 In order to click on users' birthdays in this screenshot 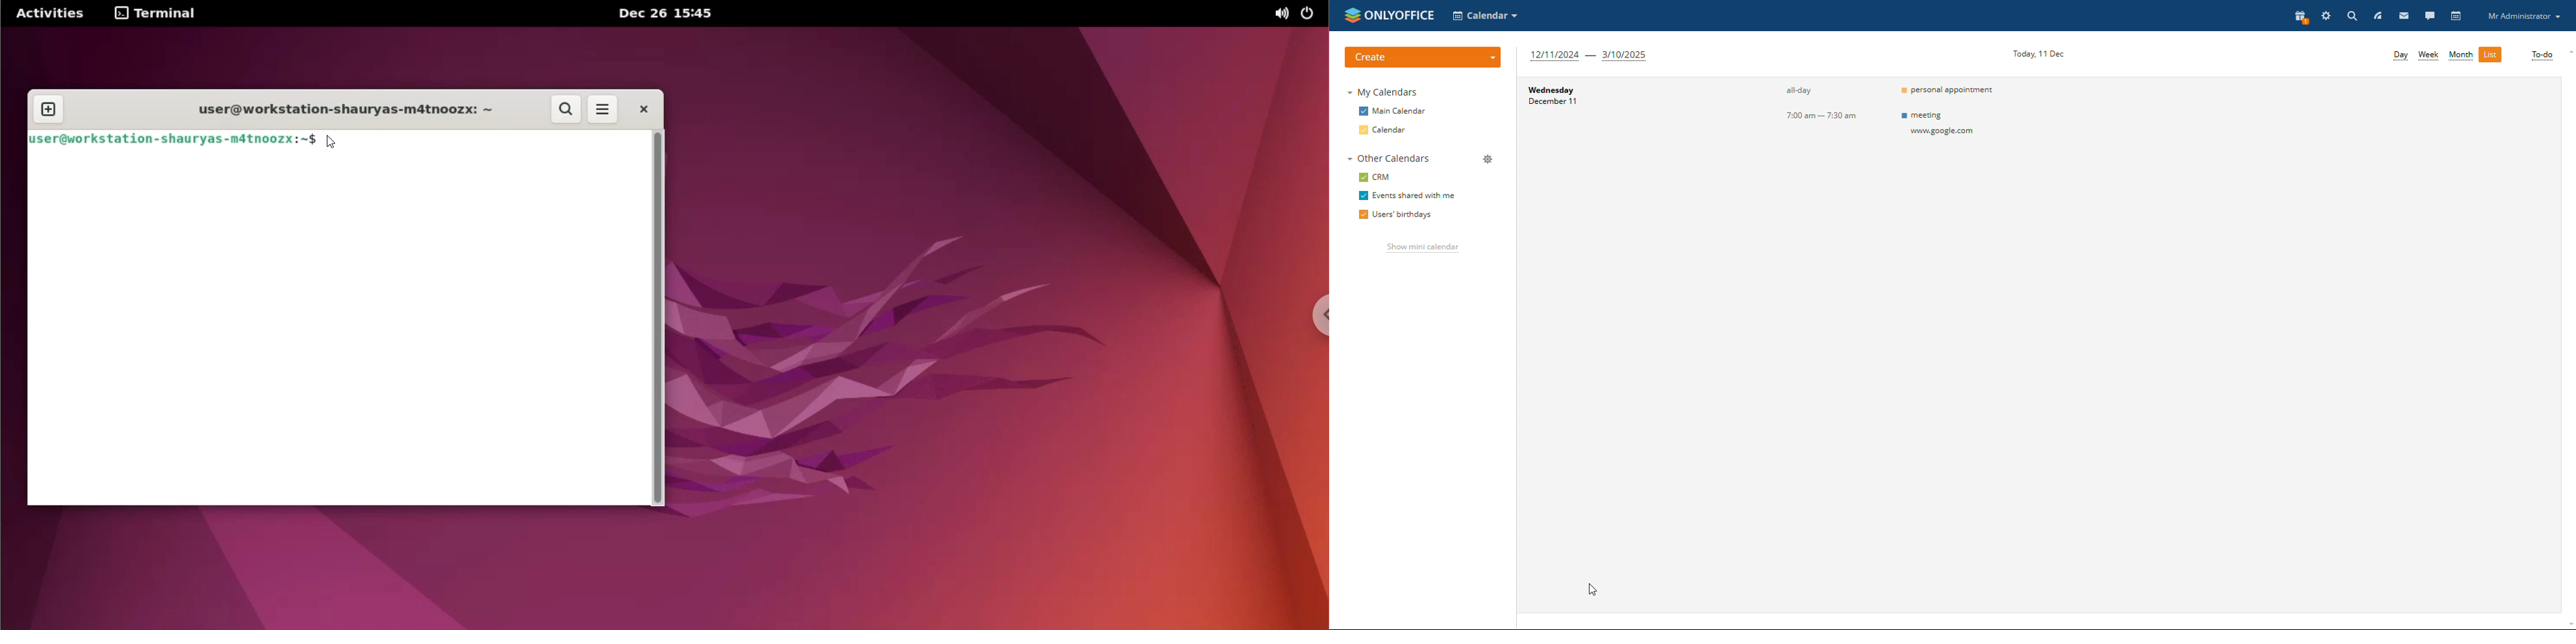, I will do `click(1395, 215)`.